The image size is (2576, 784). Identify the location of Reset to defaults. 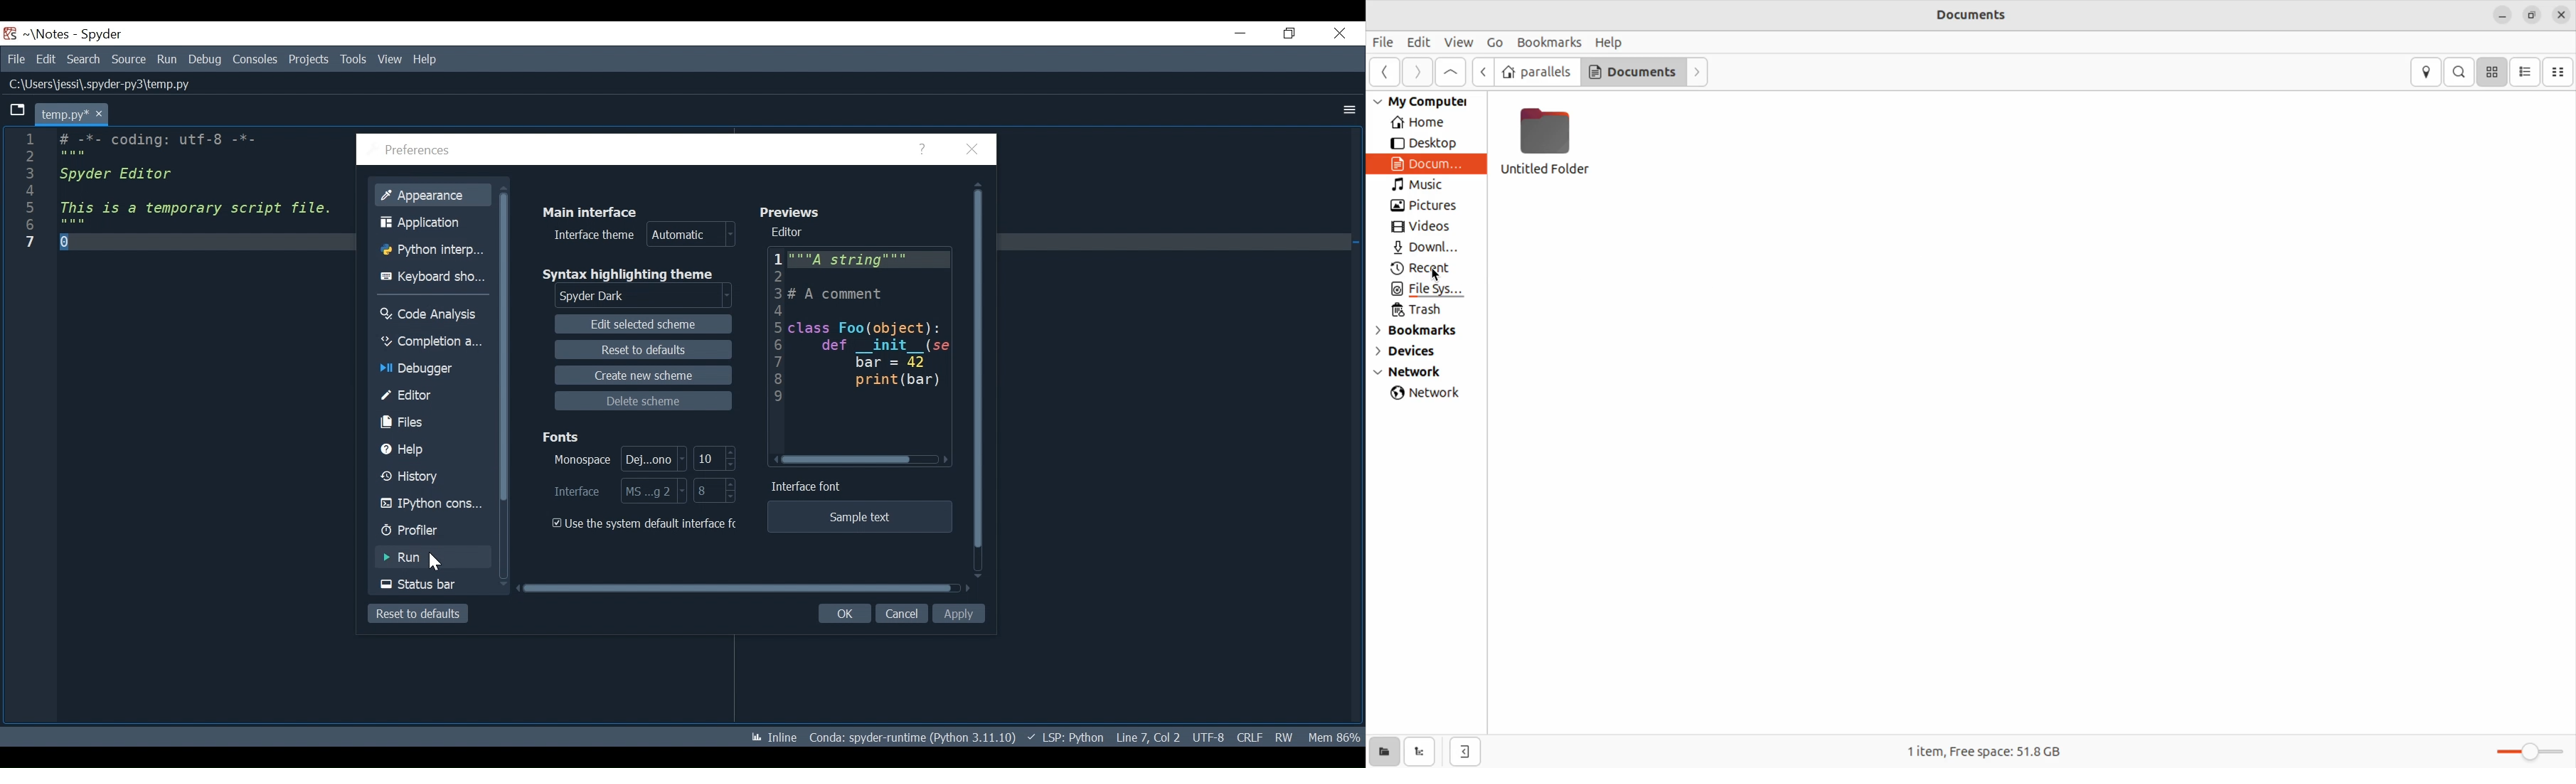
(419, 612).